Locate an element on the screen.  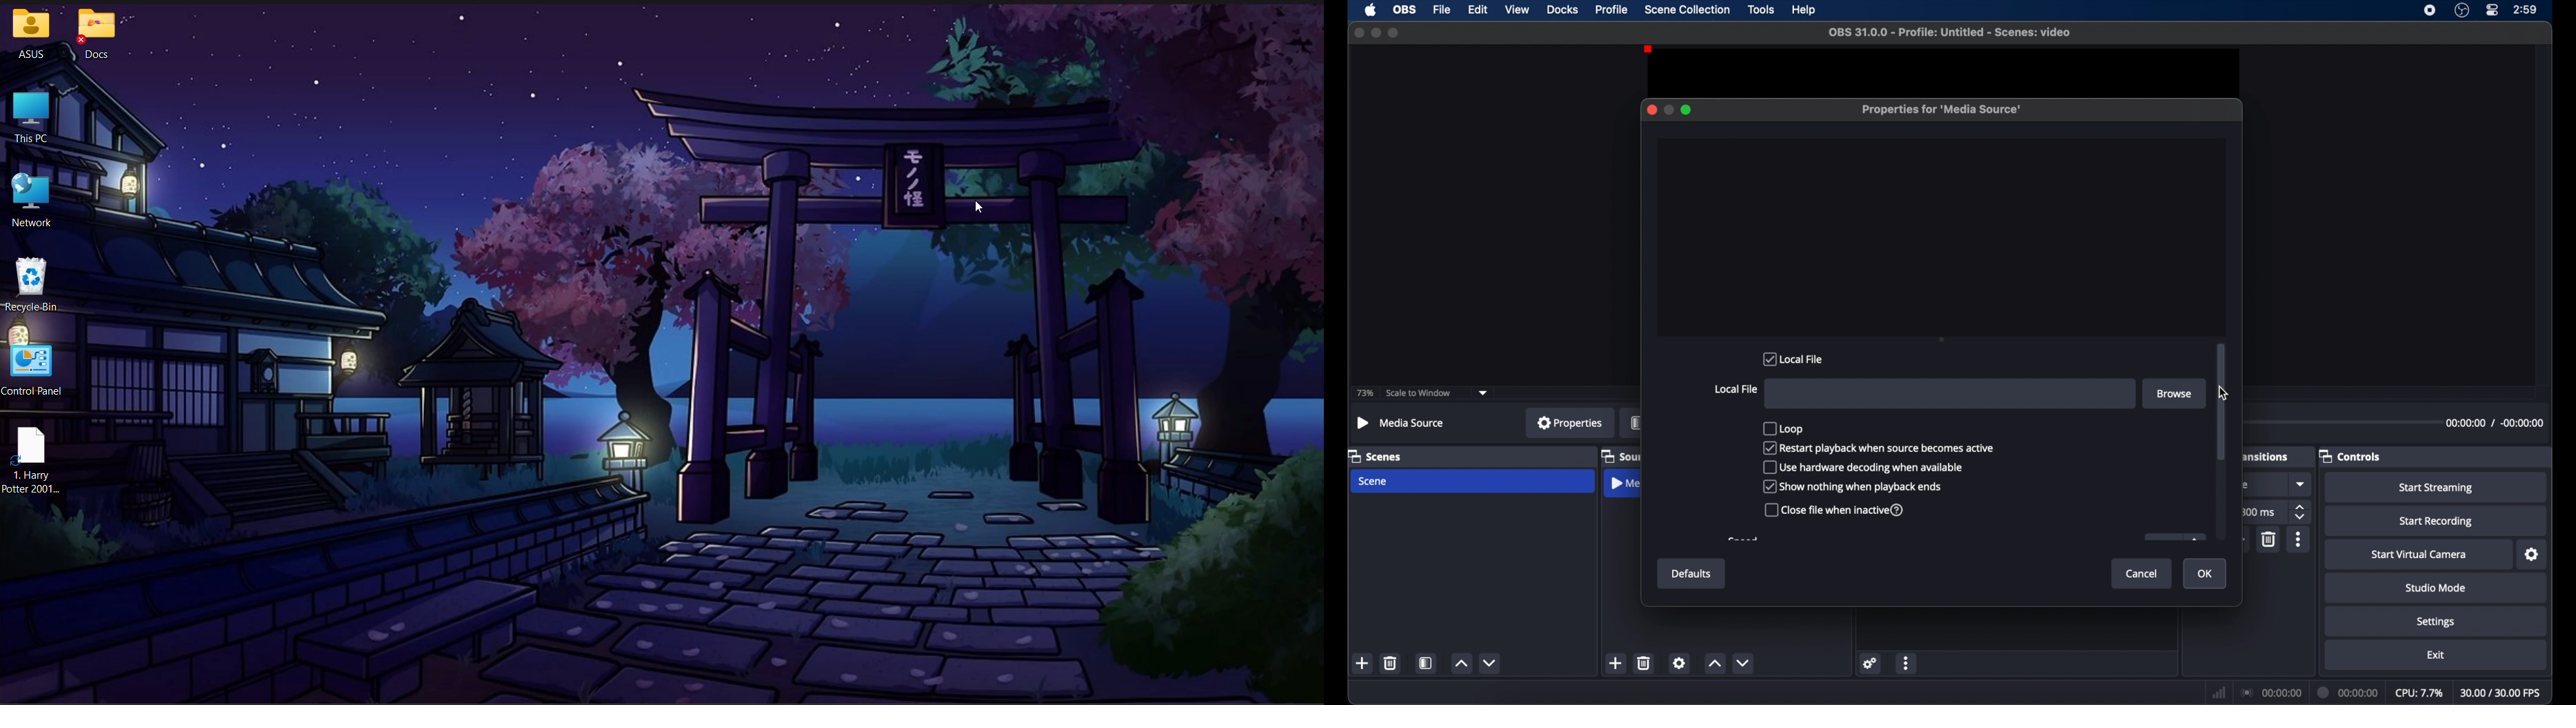
close is located at coordinates (1652, 110).